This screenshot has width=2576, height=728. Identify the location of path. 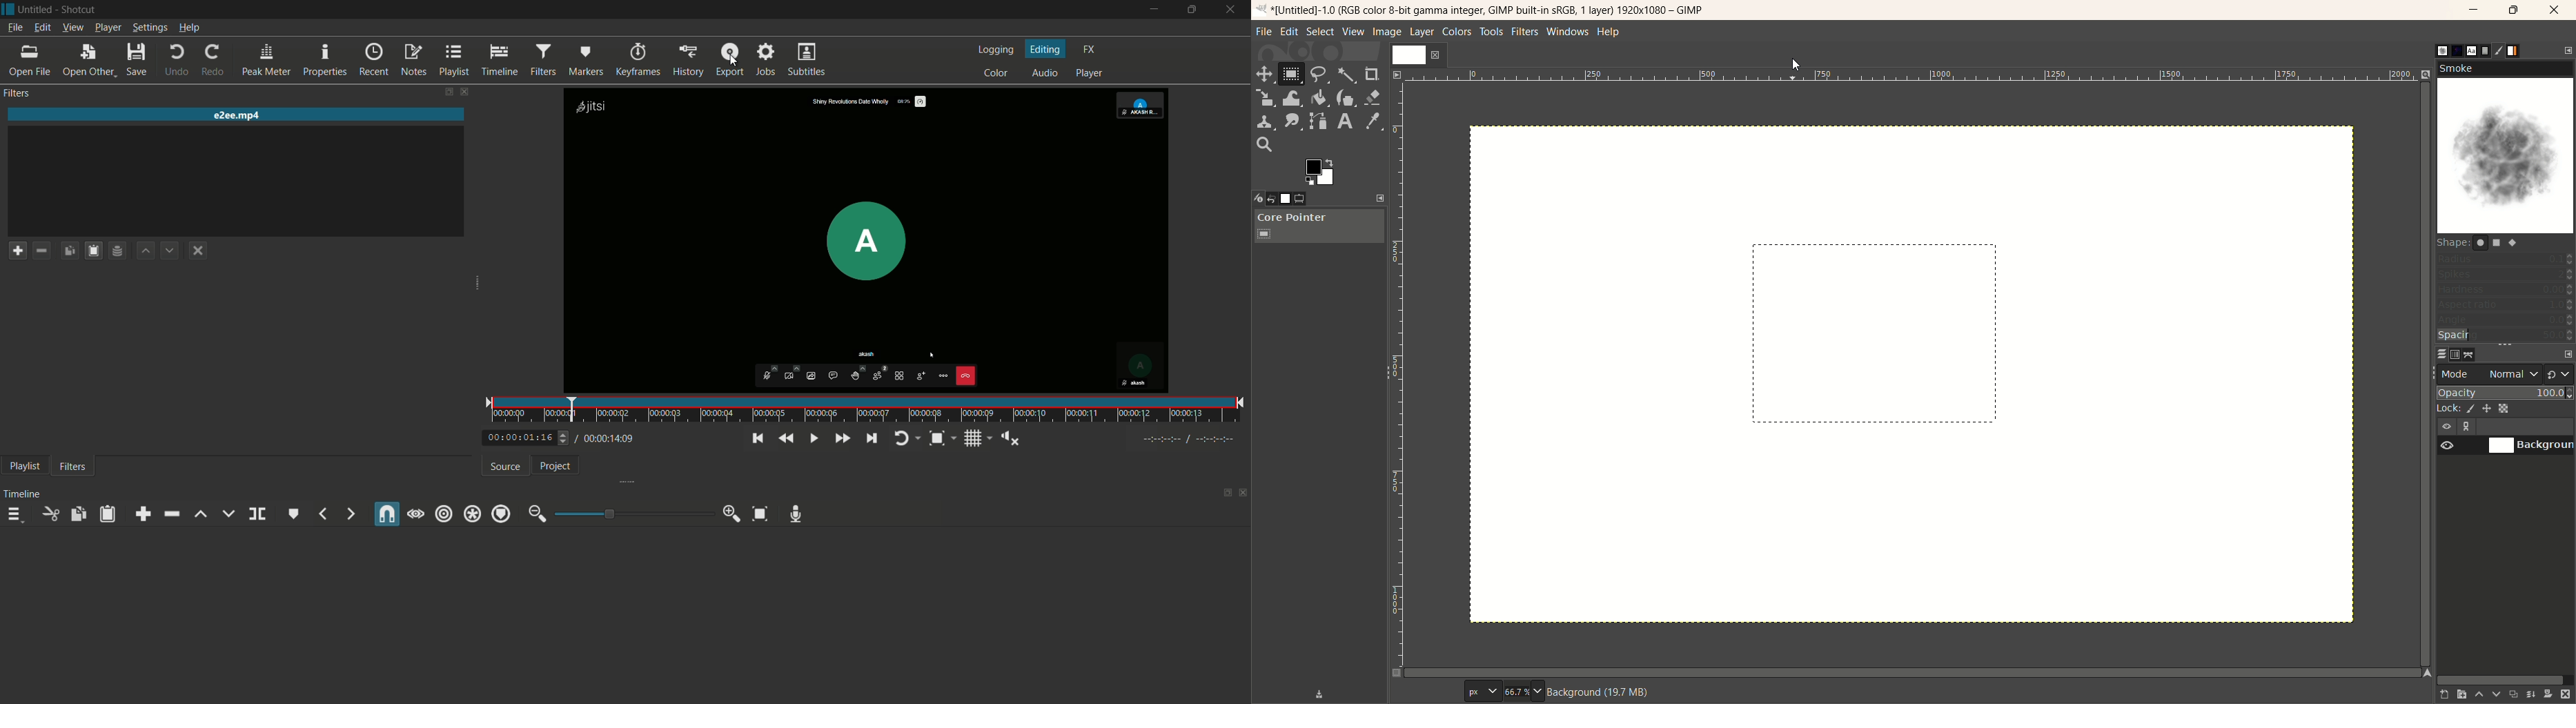
(2469, 354).